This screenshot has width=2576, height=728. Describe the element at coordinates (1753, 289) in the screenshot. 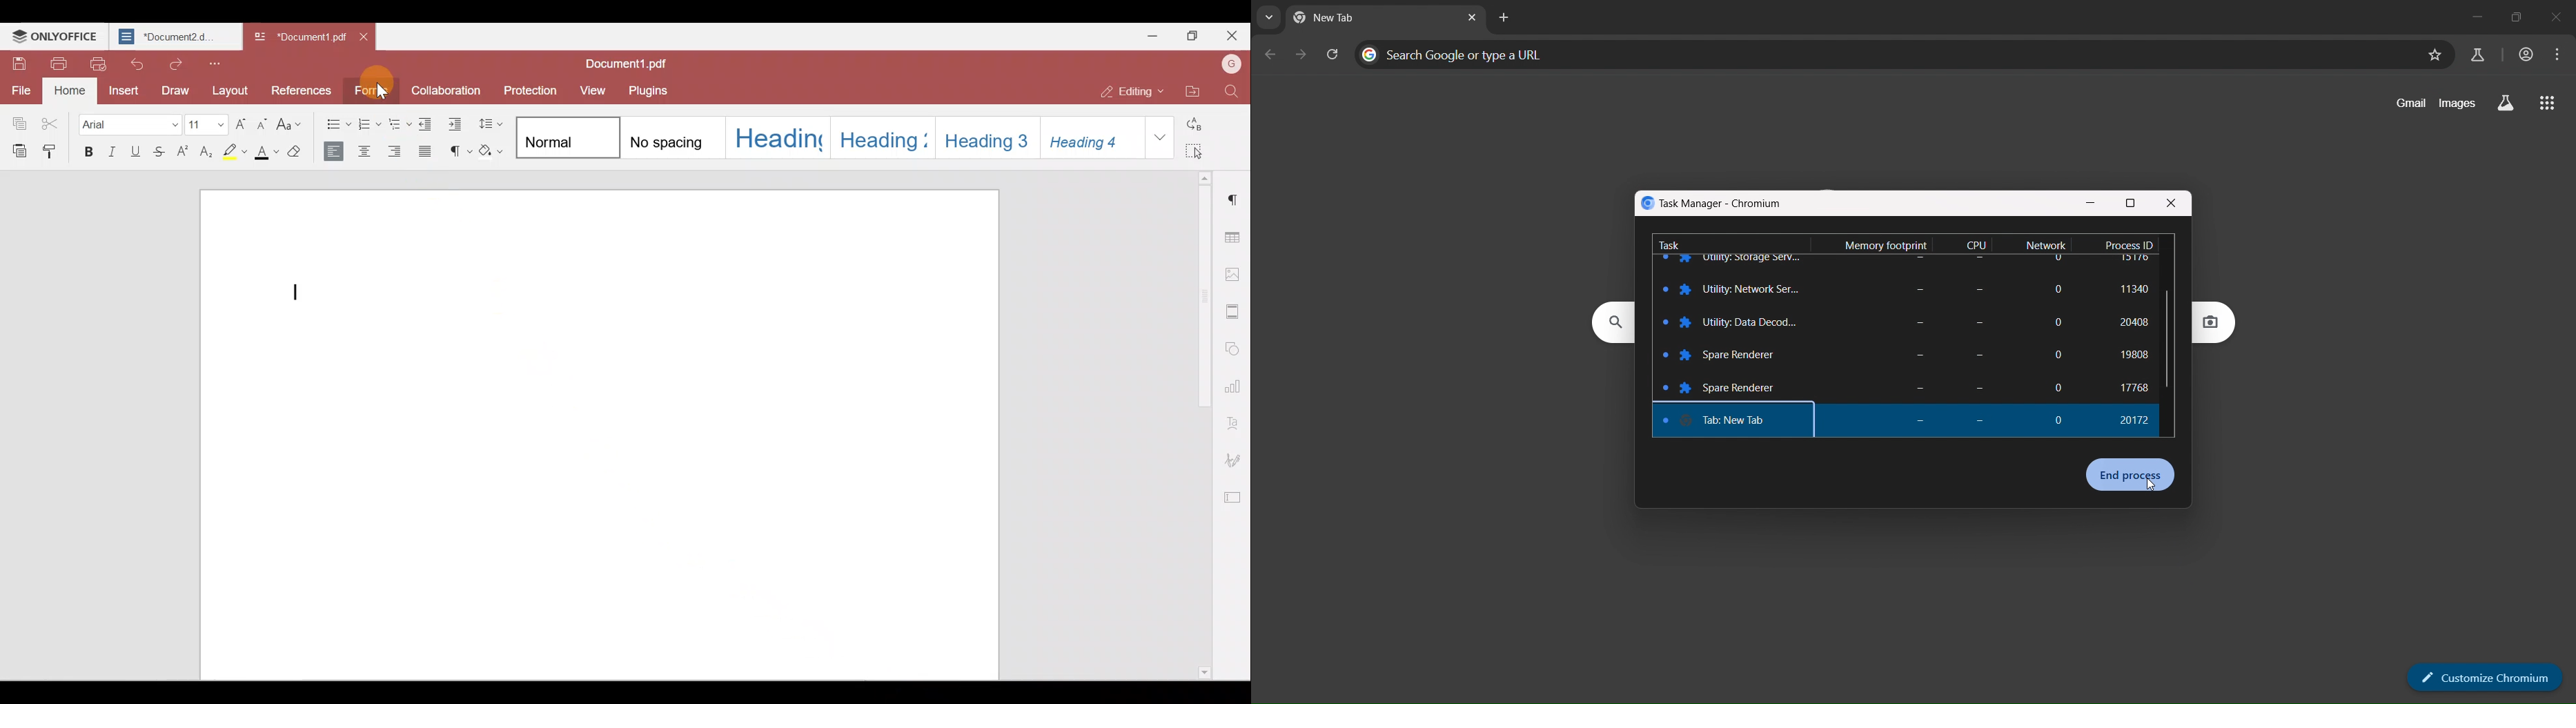

I see `Utility: Storage Serv...` at that location.